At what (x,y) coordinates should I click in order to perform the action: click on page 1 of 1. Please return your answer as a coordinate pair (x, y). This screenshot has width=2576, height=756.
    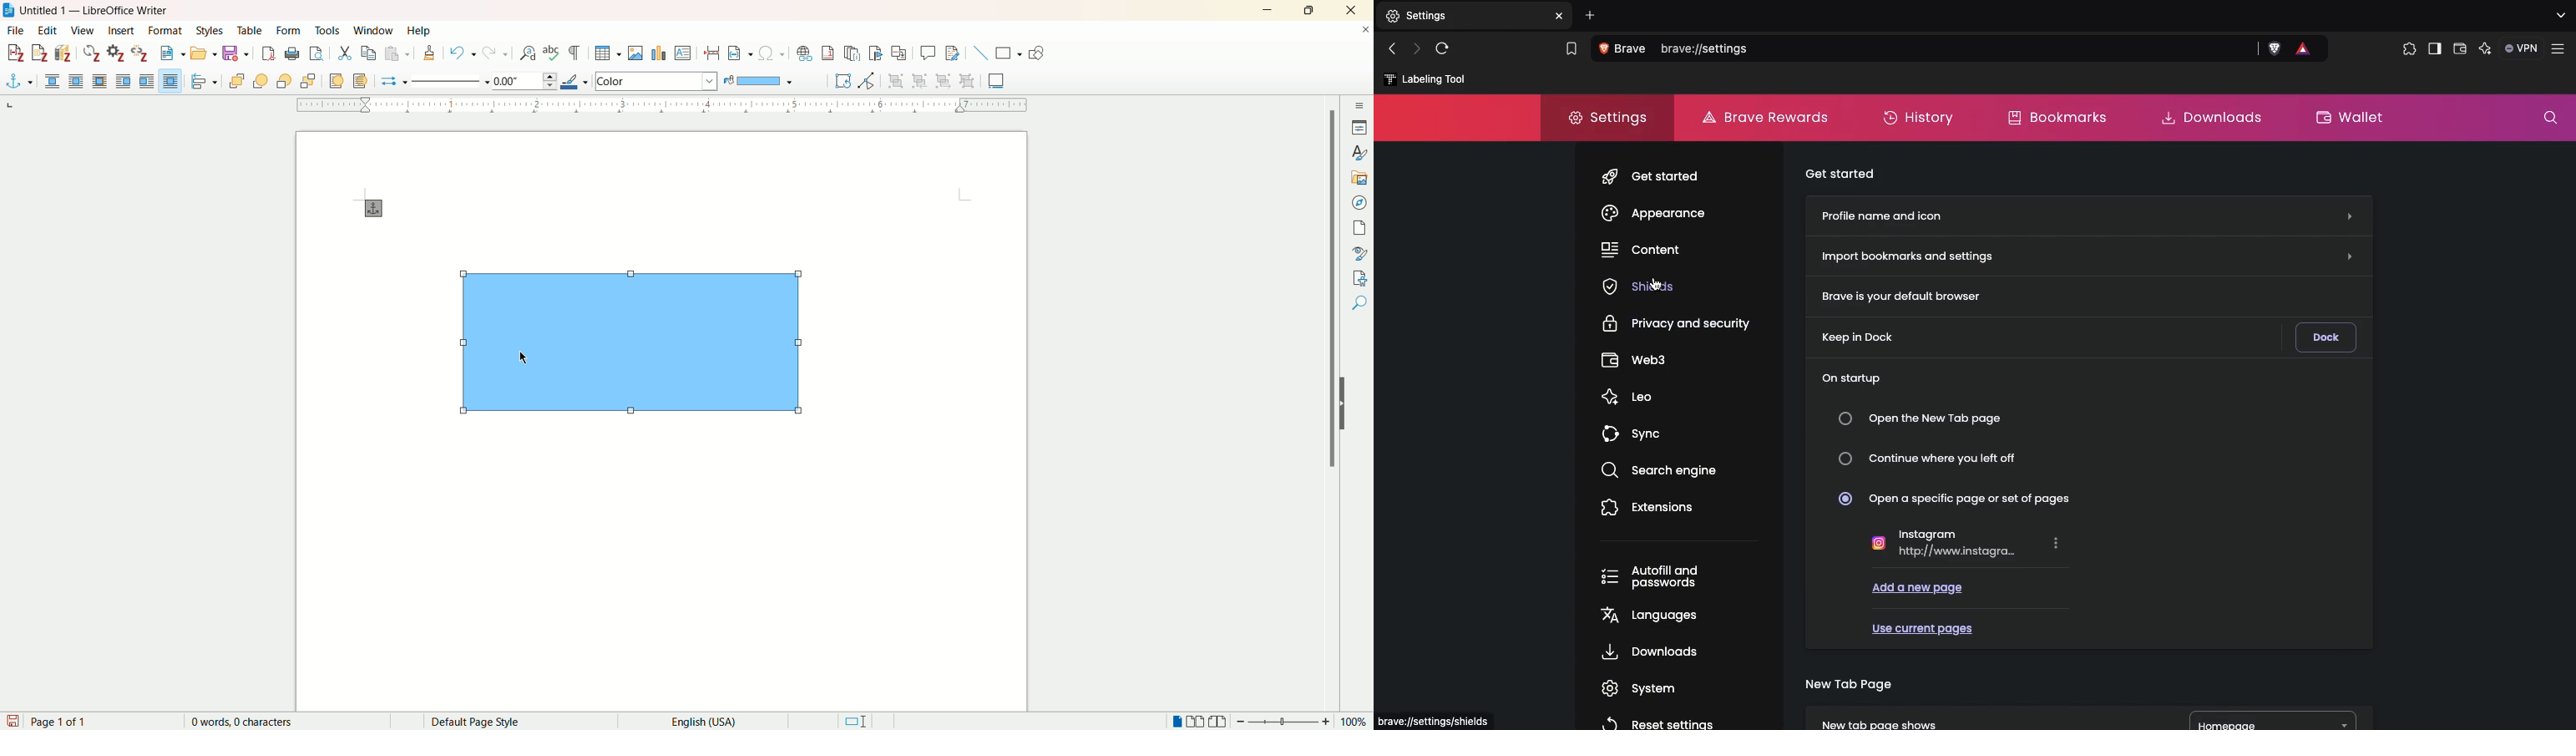
    Looking at the image, I should click on (62, 721).